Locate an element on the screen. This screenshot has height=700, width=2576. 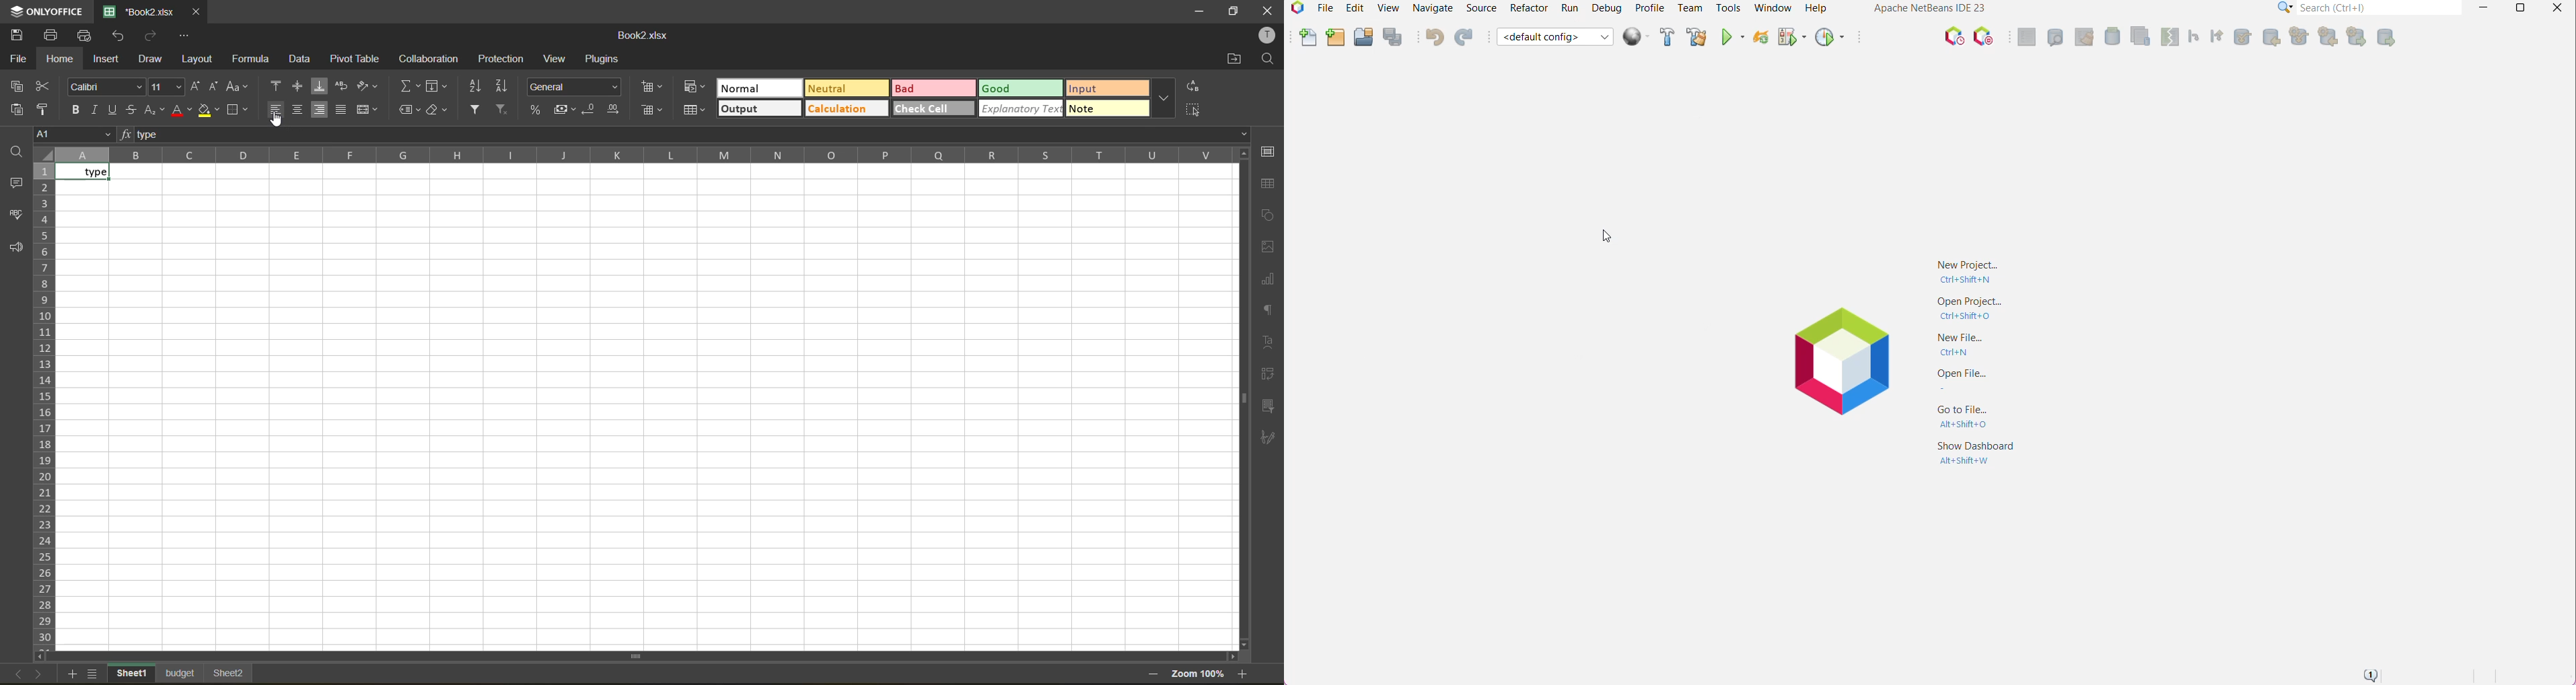
paste is located at coordinates (15, 110).